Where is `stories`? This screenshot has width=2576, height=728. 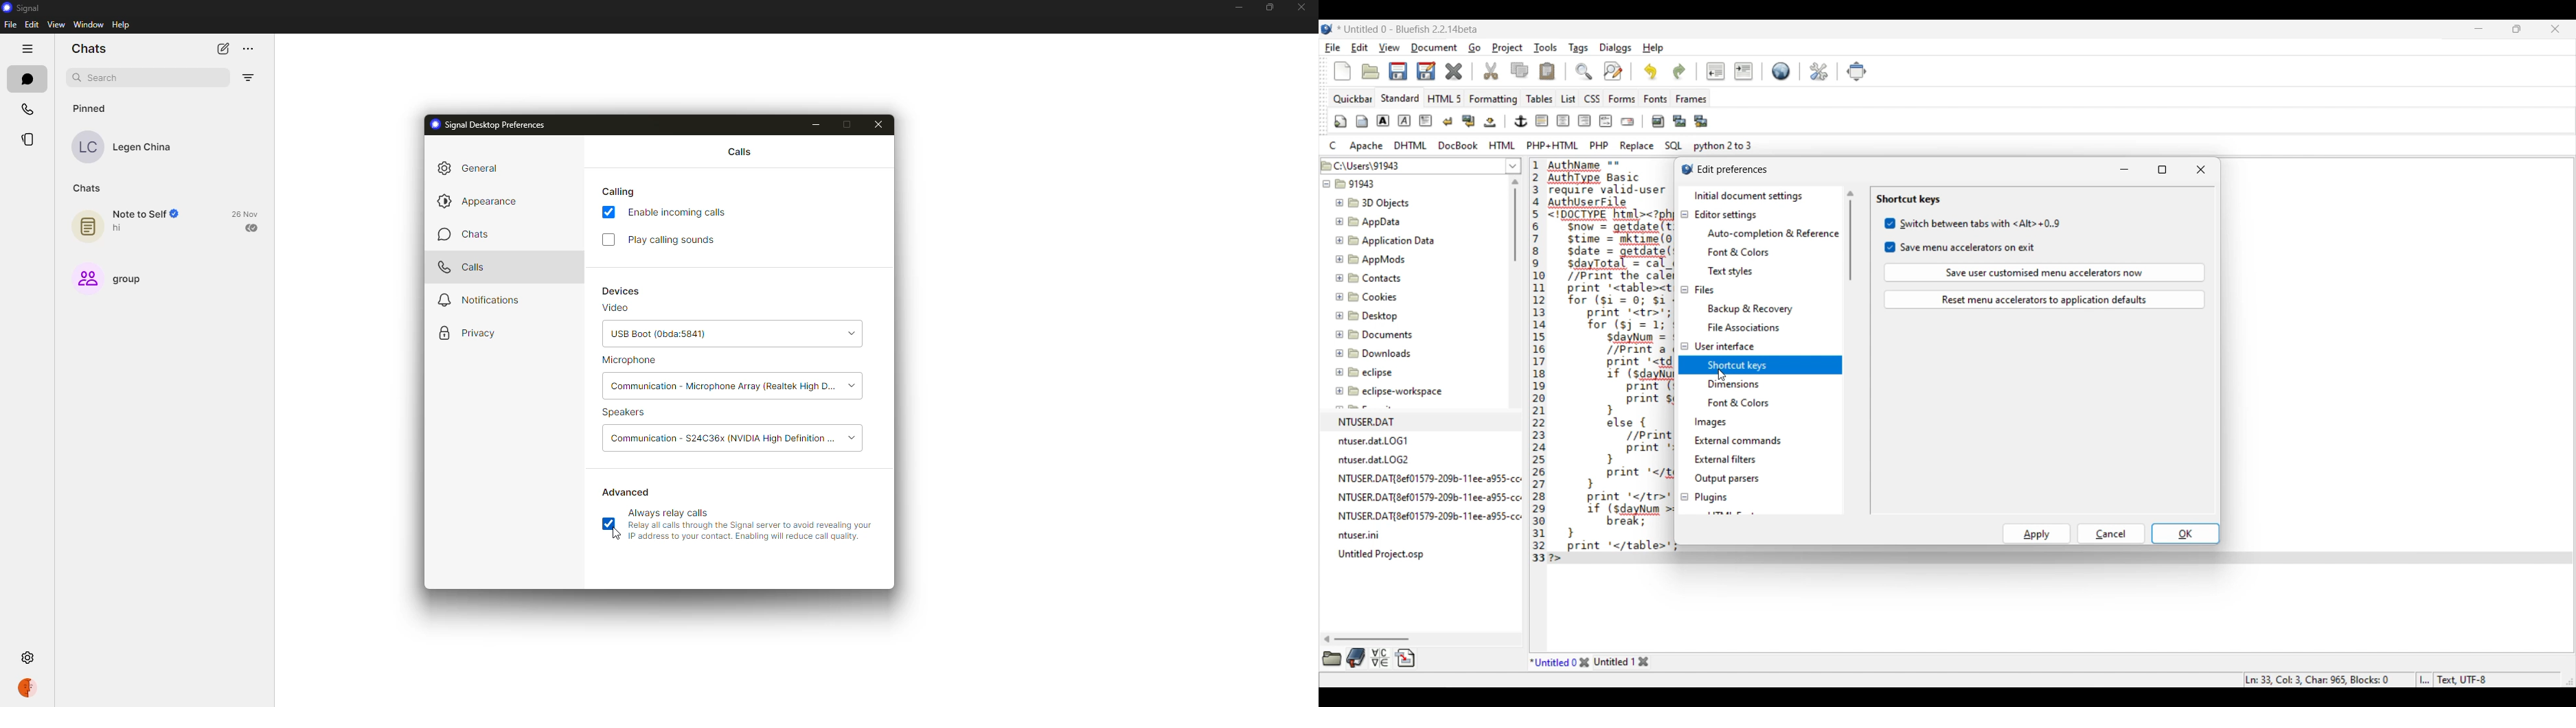
stories is located at coordinates (27, 139).